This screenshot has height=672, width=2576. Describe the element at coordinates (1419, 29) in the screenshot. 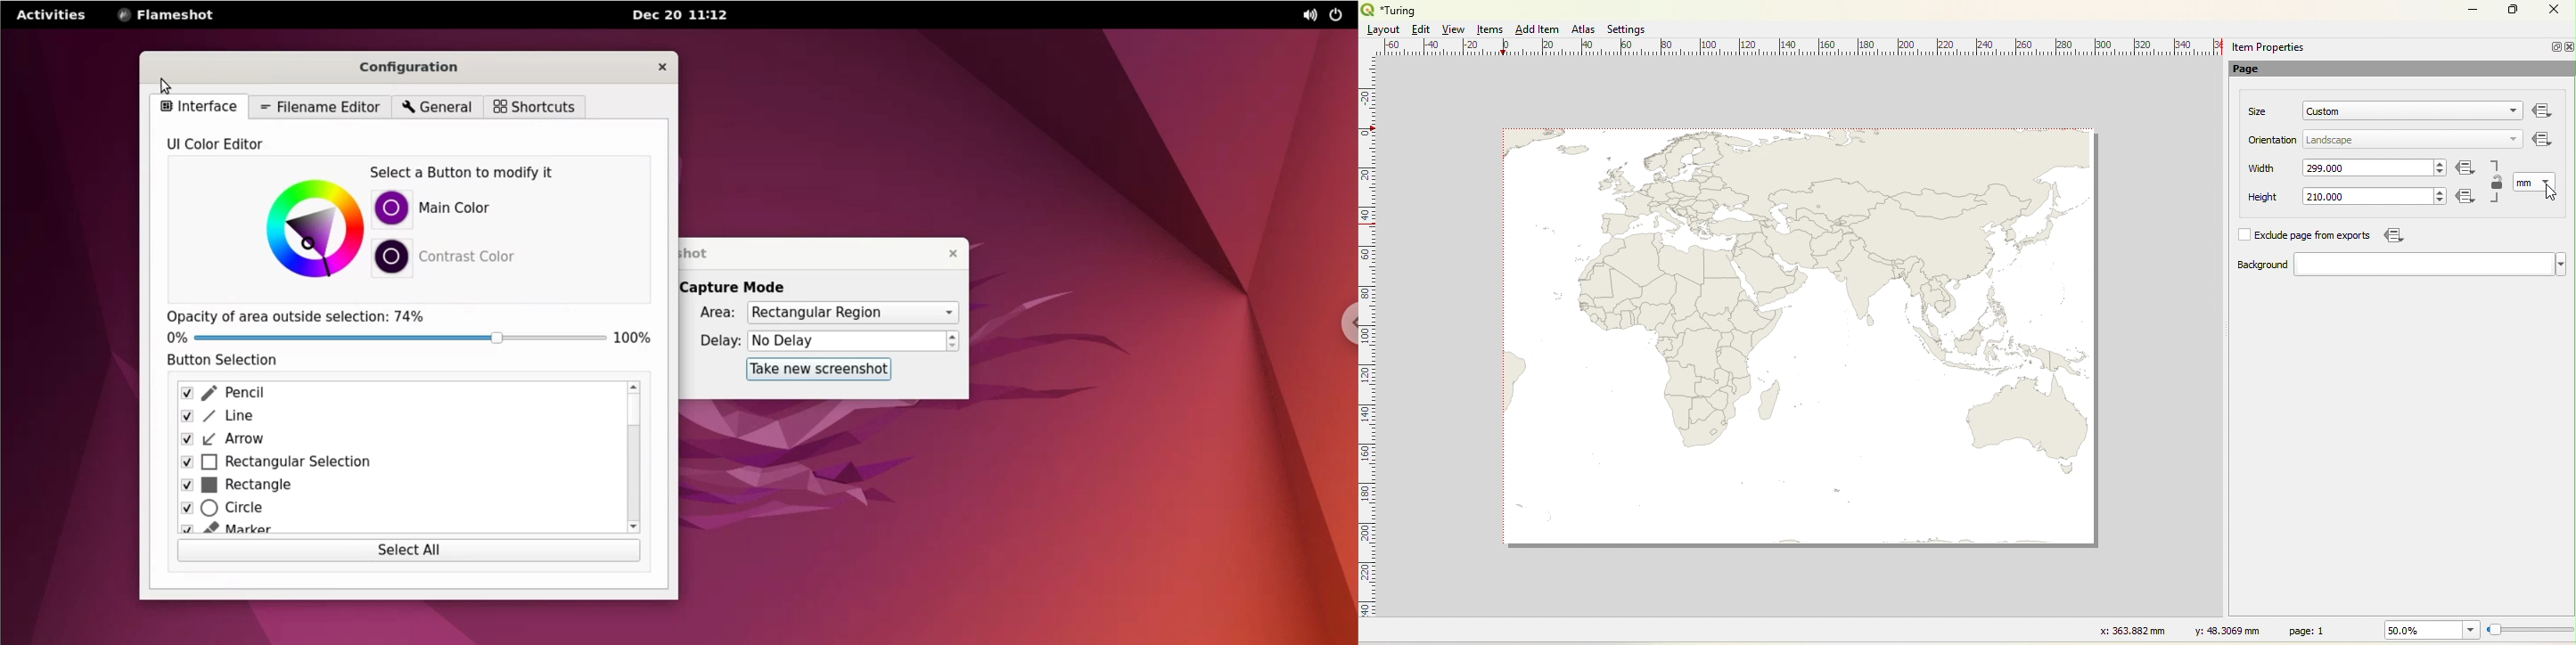

I see `Edit` at that location.